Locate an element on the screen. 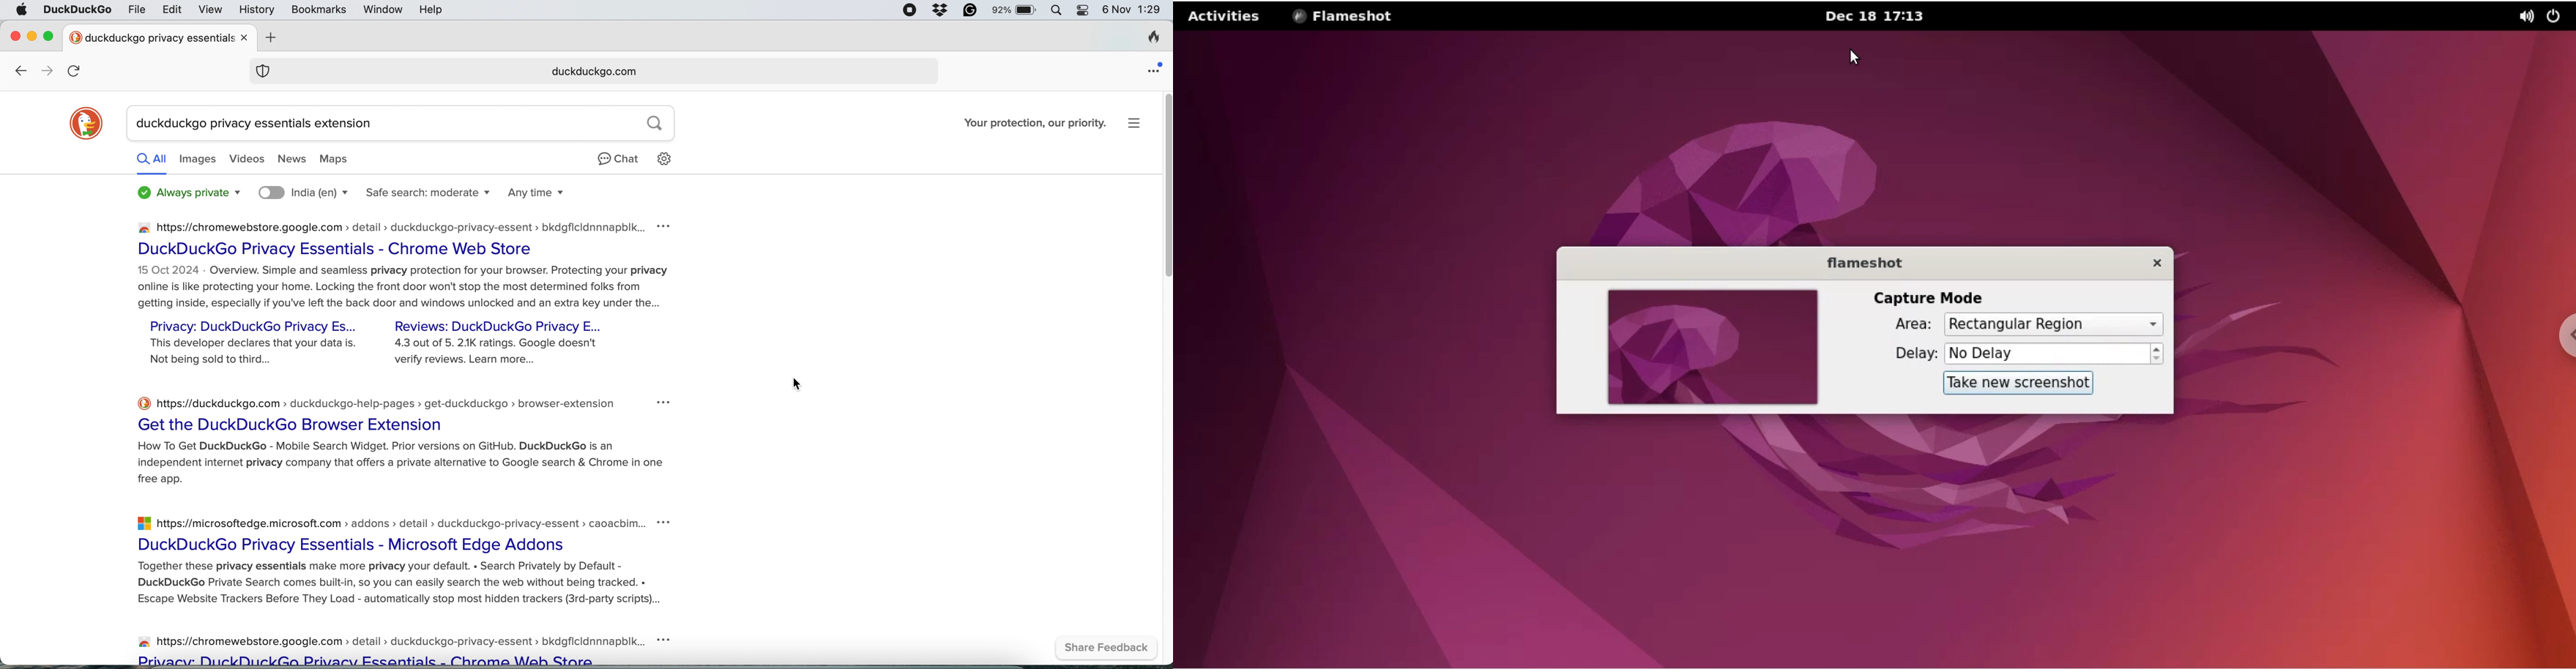 The height and width of the screenshot is (672, 2576). bookmarks is located at coordinates (322, 10).